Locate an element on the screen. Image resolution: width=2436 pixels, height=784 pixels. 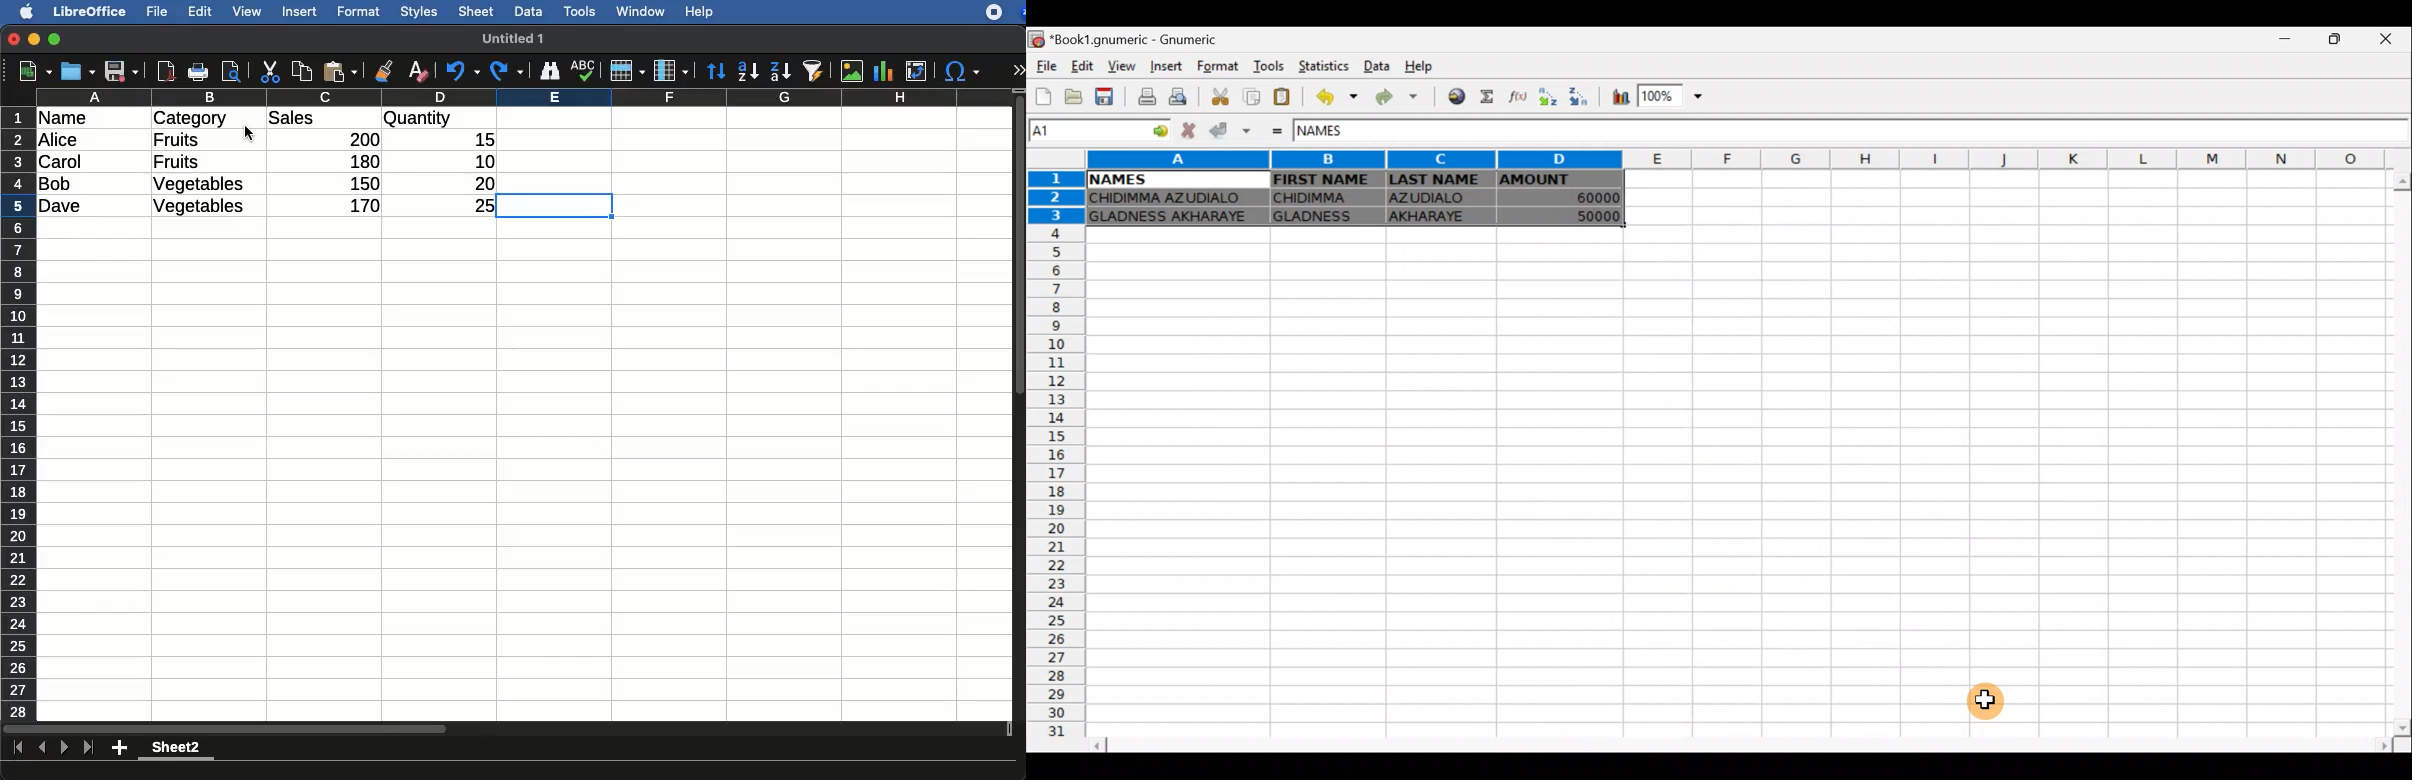
save is located at coordinates (122, 73).